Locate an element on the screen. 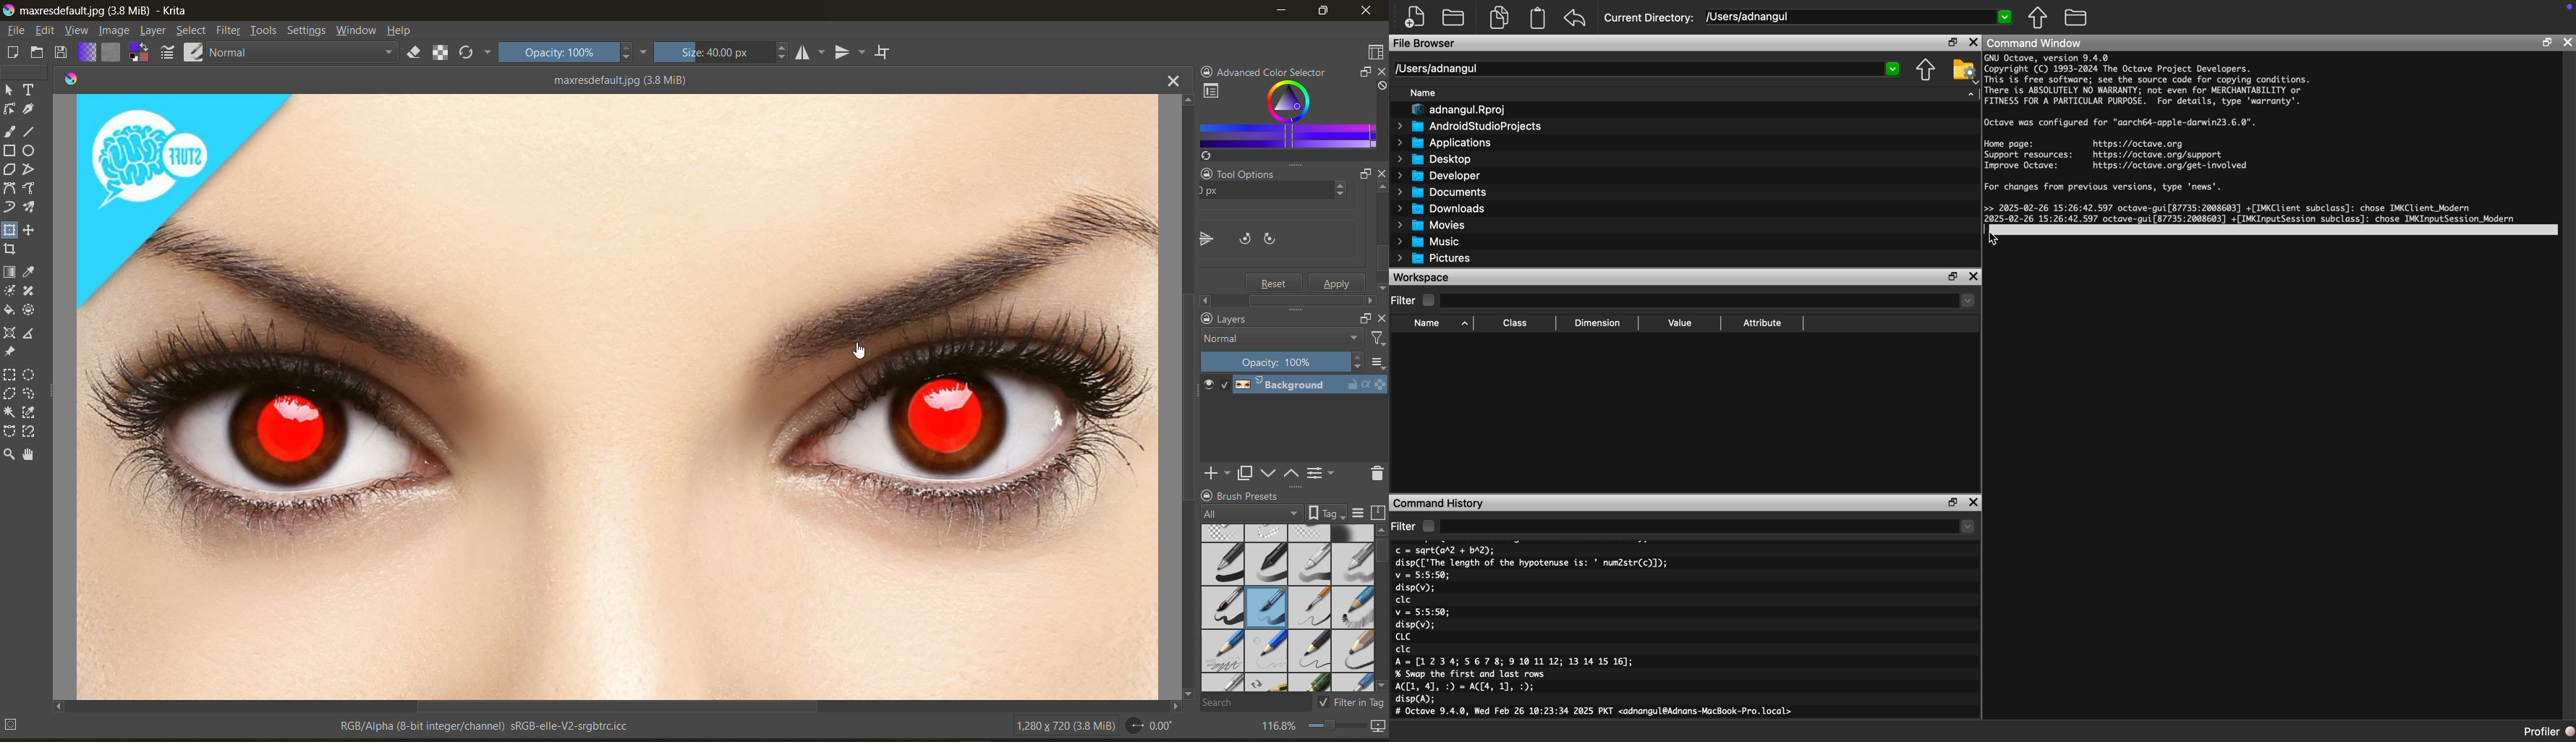 The height and width of the screenshot is (756, 2576). vertical  mirror tool is located at coordinates (851, 51).